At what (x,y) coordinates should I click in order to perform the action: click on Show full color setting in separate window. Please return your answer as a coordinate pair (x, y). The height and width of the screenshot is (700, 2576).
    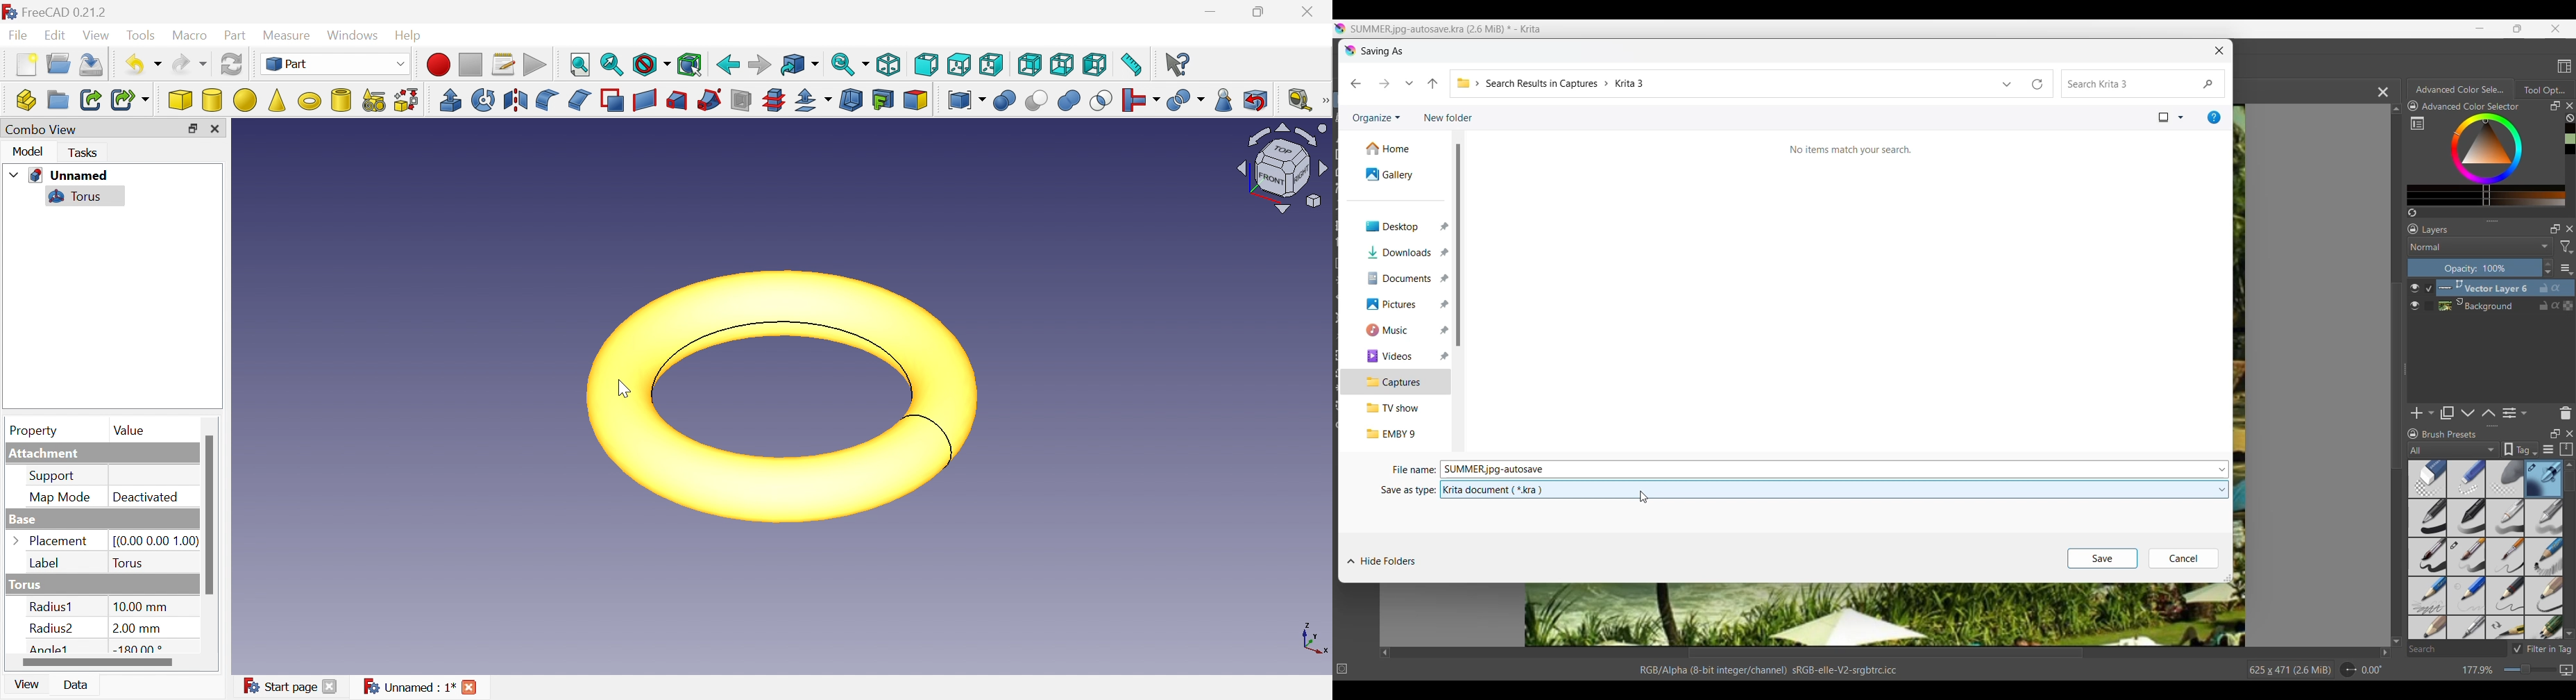
    Looking at the image, I should click on (2417, 123).